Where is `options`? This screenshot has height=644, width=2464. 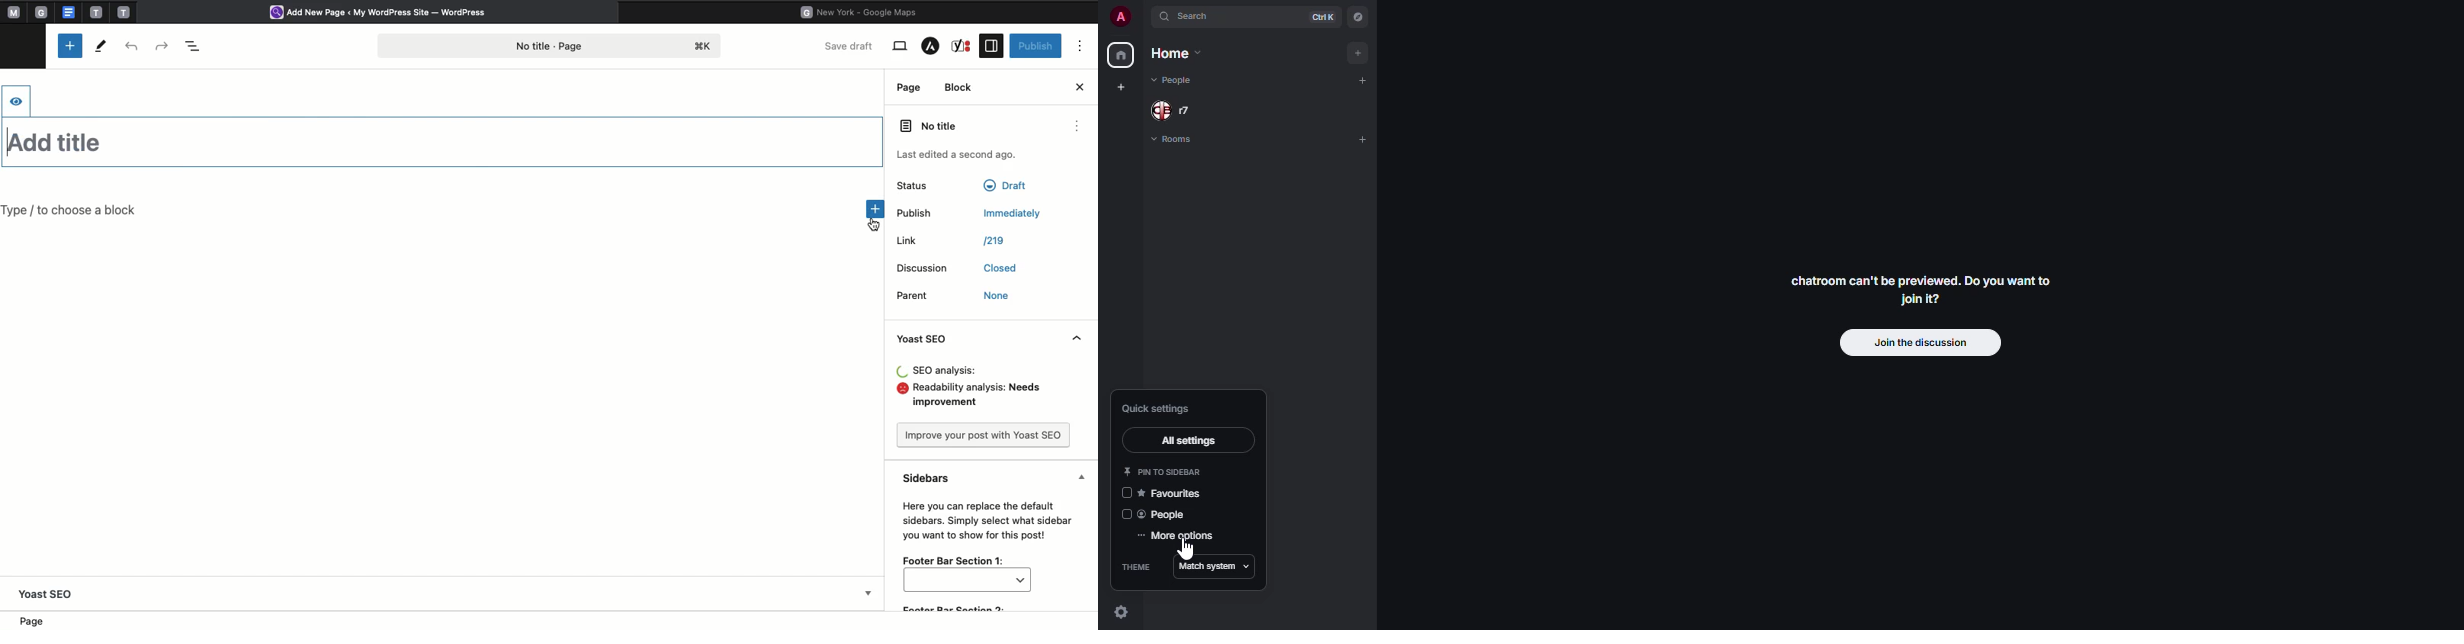
options is located at coordinates (1078, 127).